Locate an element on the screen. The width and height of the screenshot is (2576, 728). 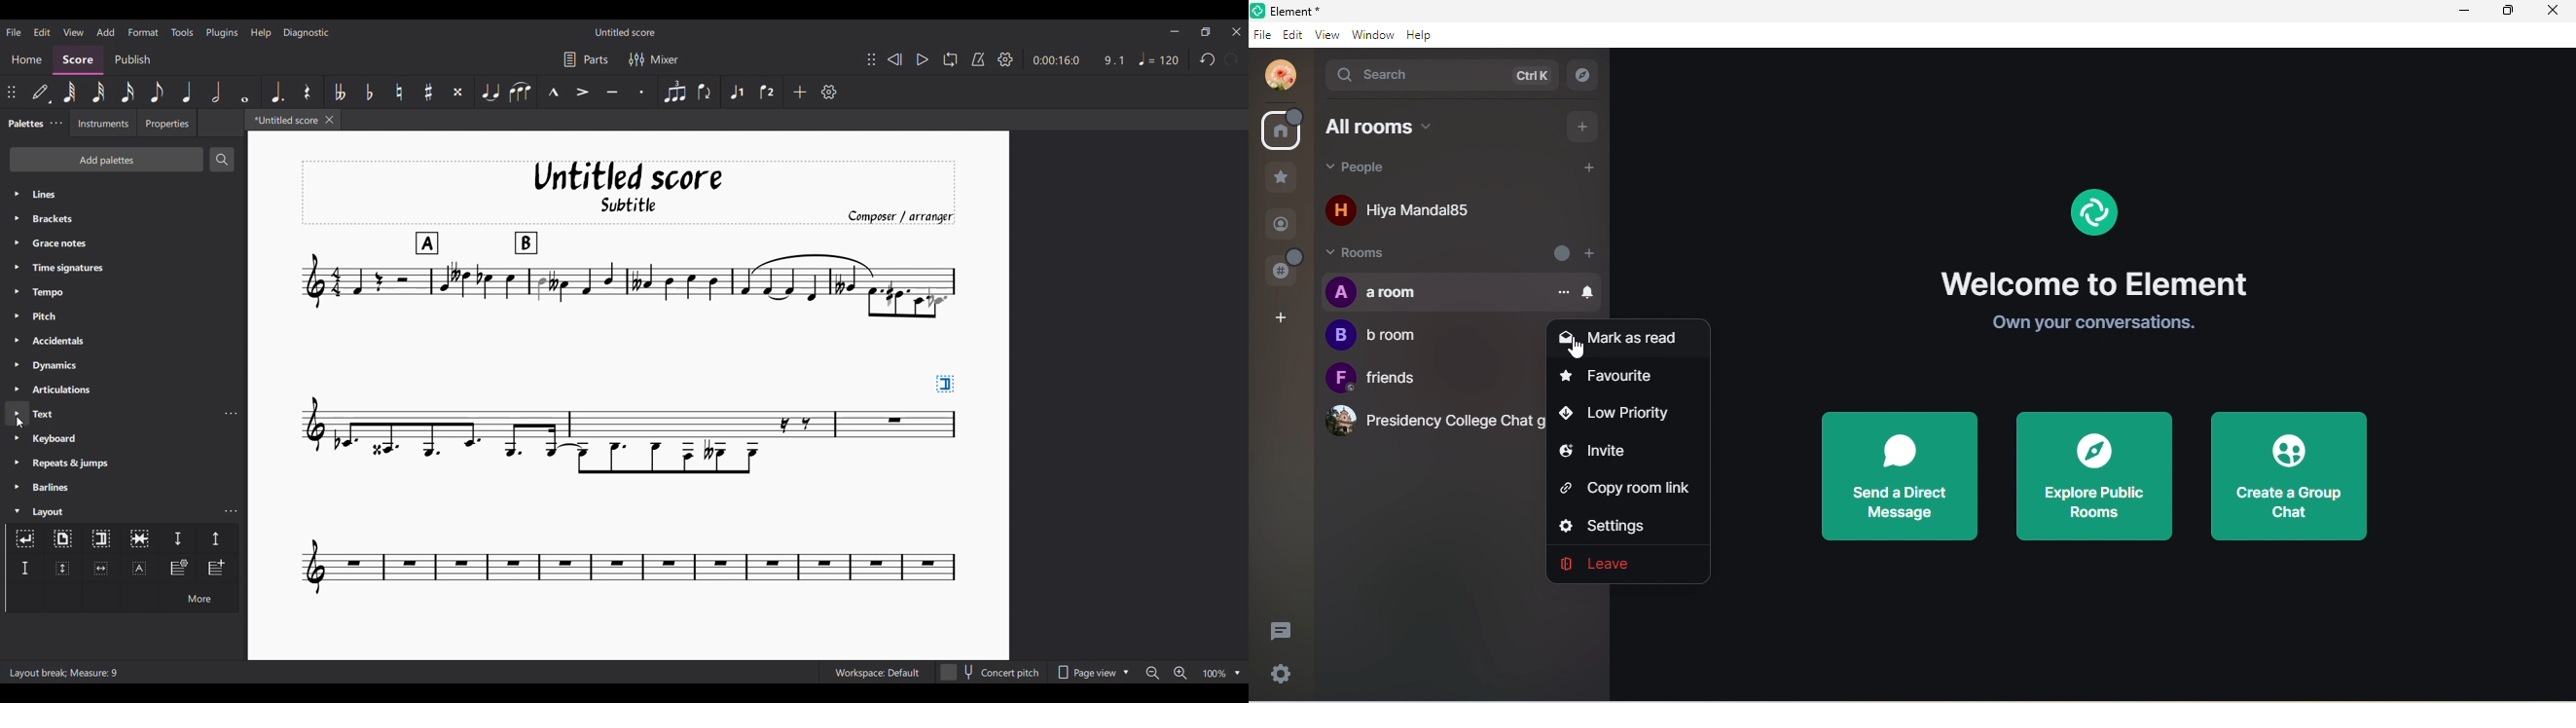
Insert horizontal frame is located at coordinates (101, 568).